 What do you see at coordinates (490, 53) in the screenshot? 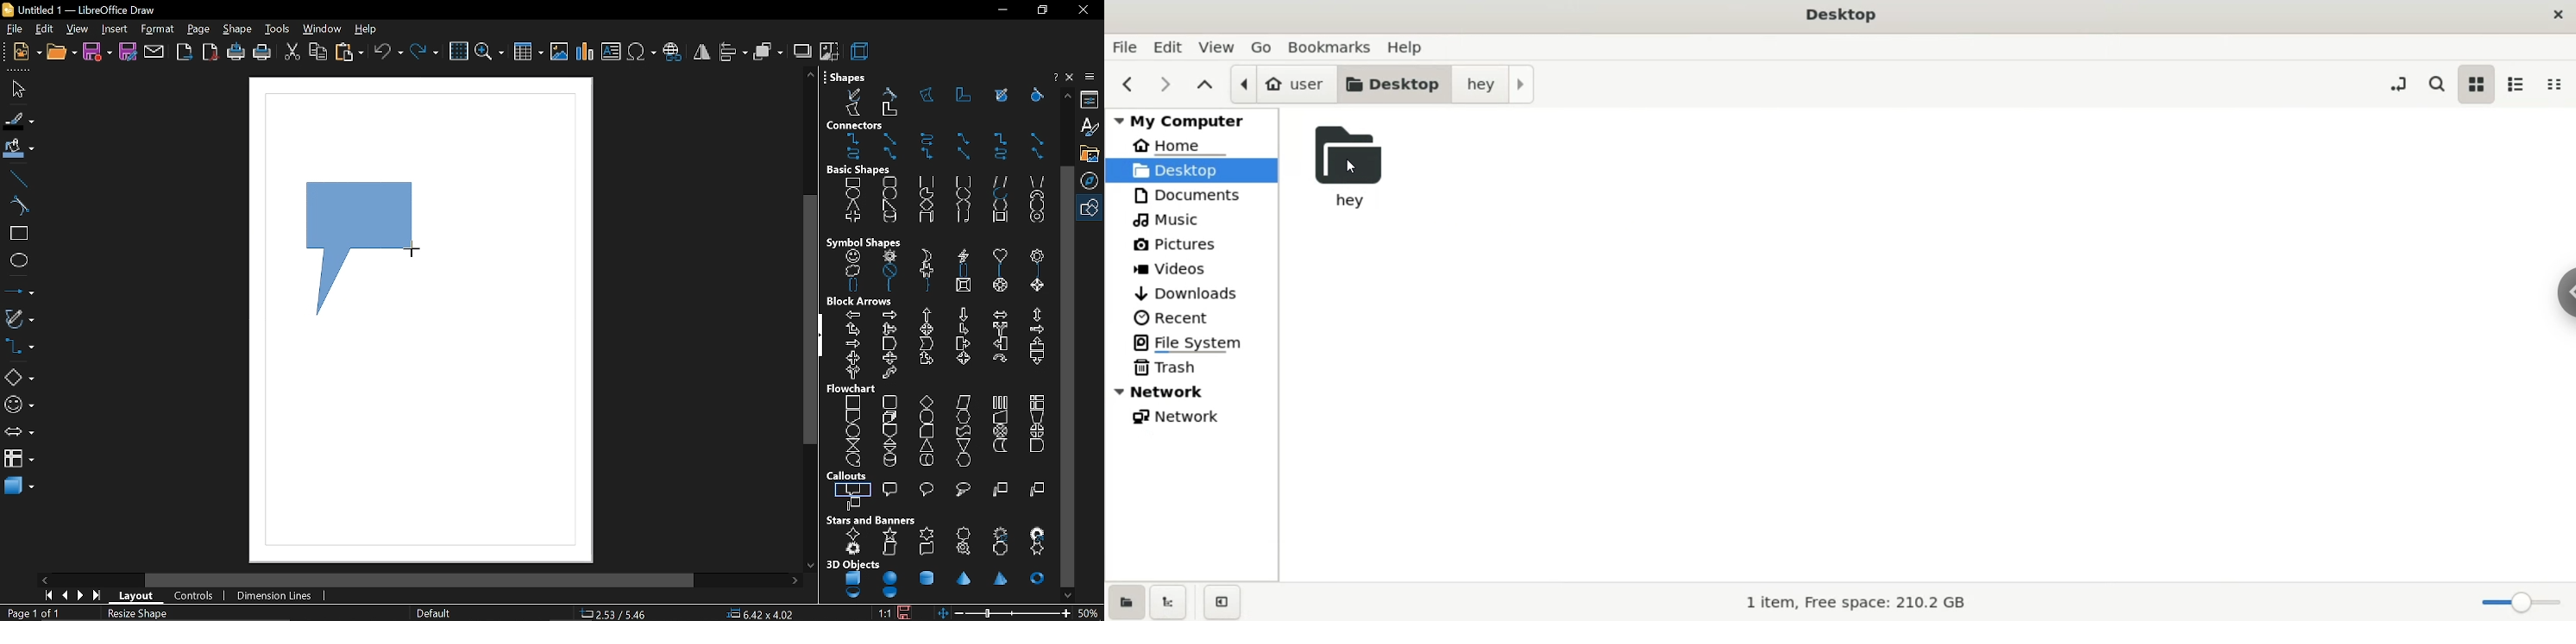
I see `zoom` at bounding box center [490, 53].